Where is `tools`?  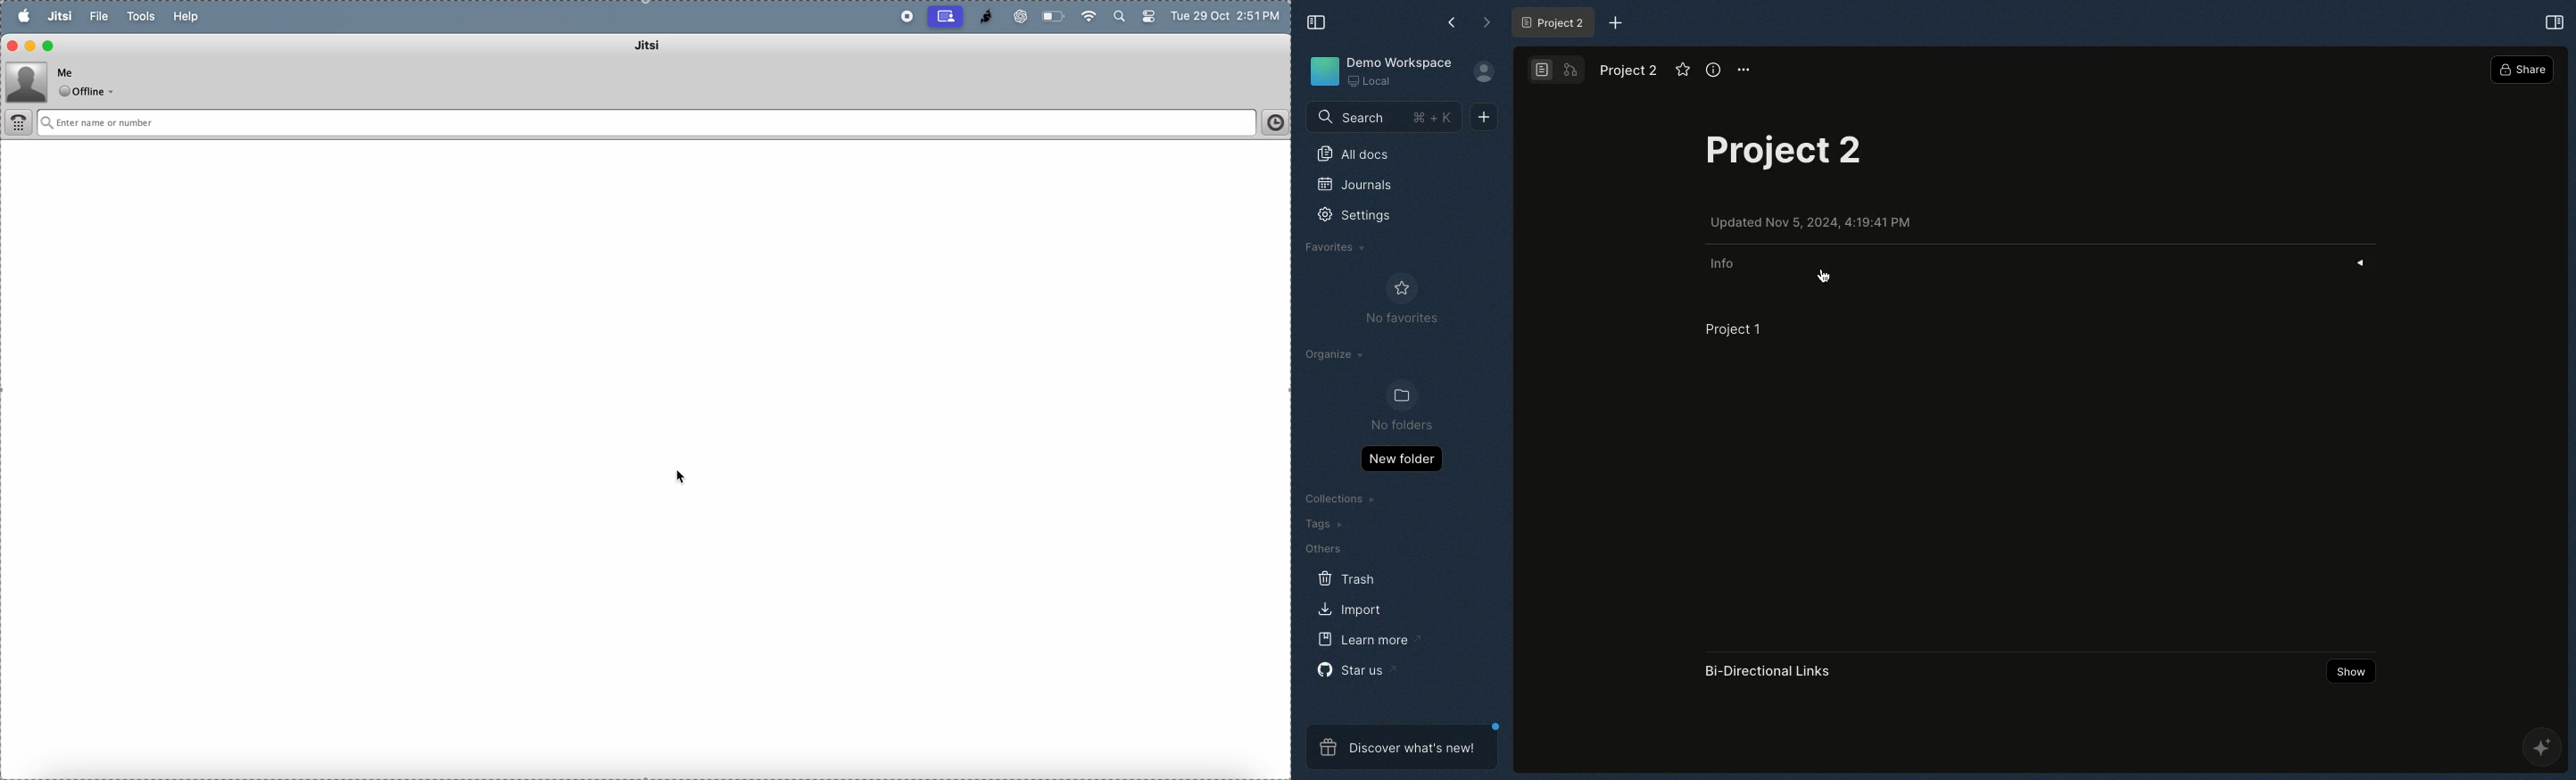 tools is located at coordinates (142, 17).